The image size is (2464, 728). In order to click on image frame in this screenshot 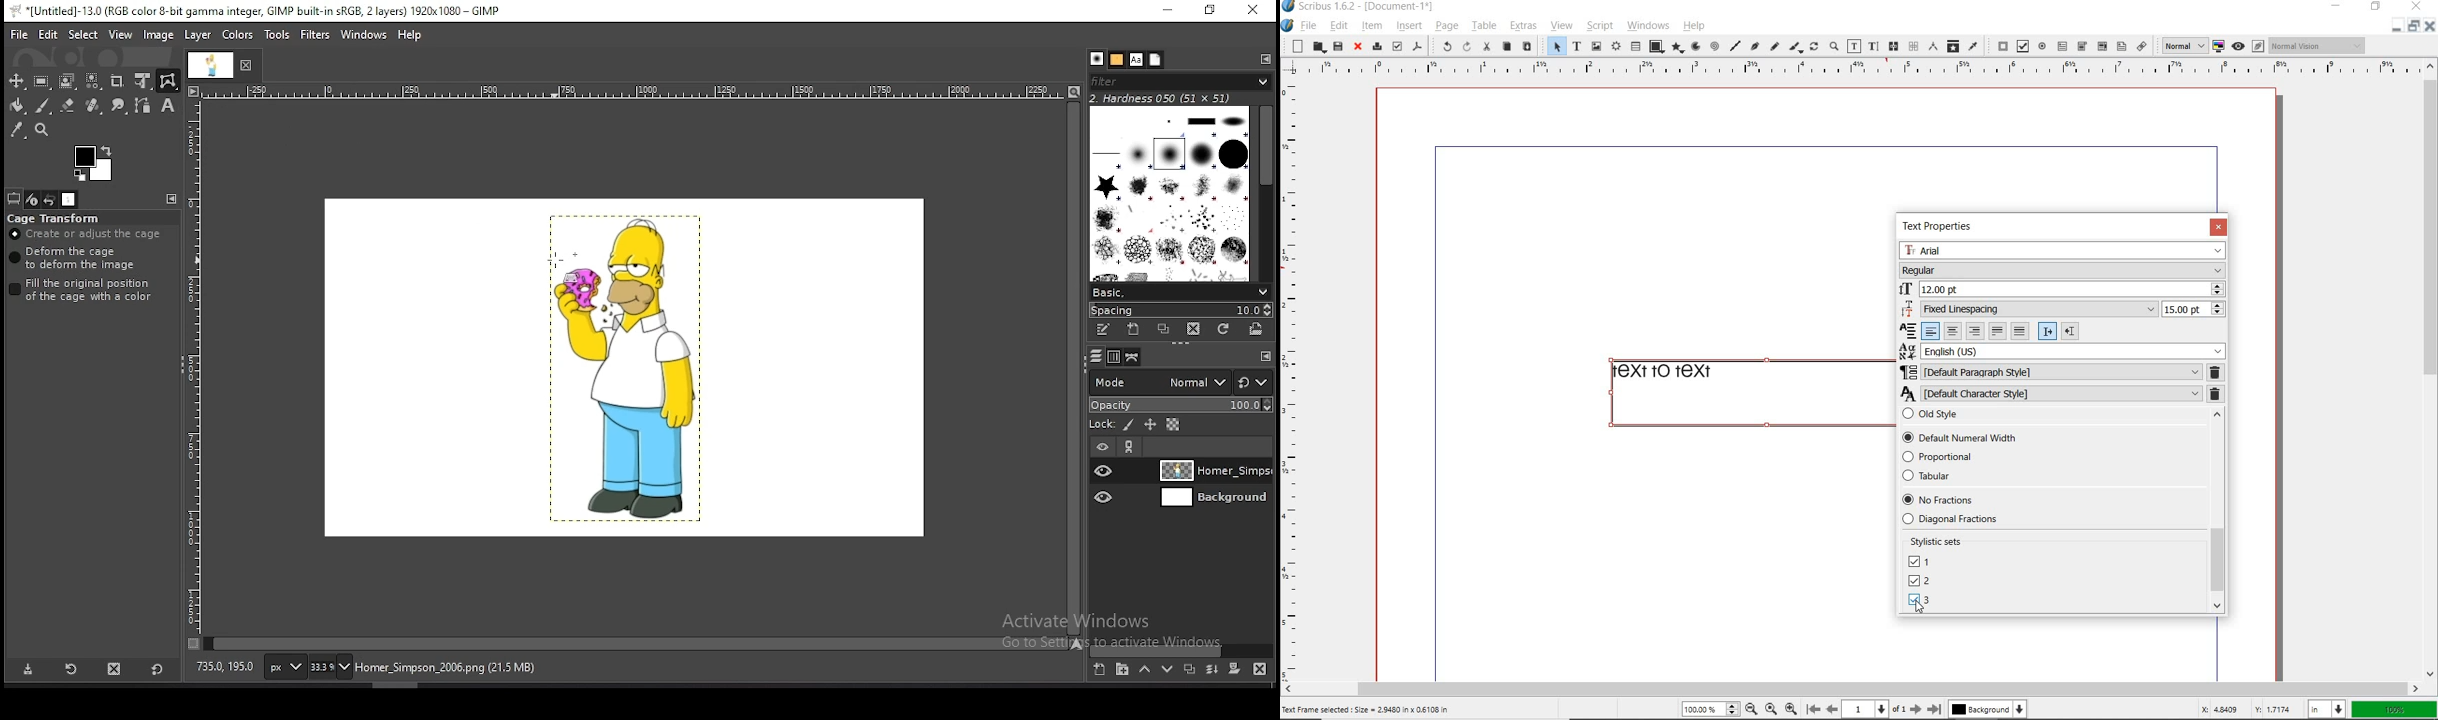, I will do `click(1597, 46)`.